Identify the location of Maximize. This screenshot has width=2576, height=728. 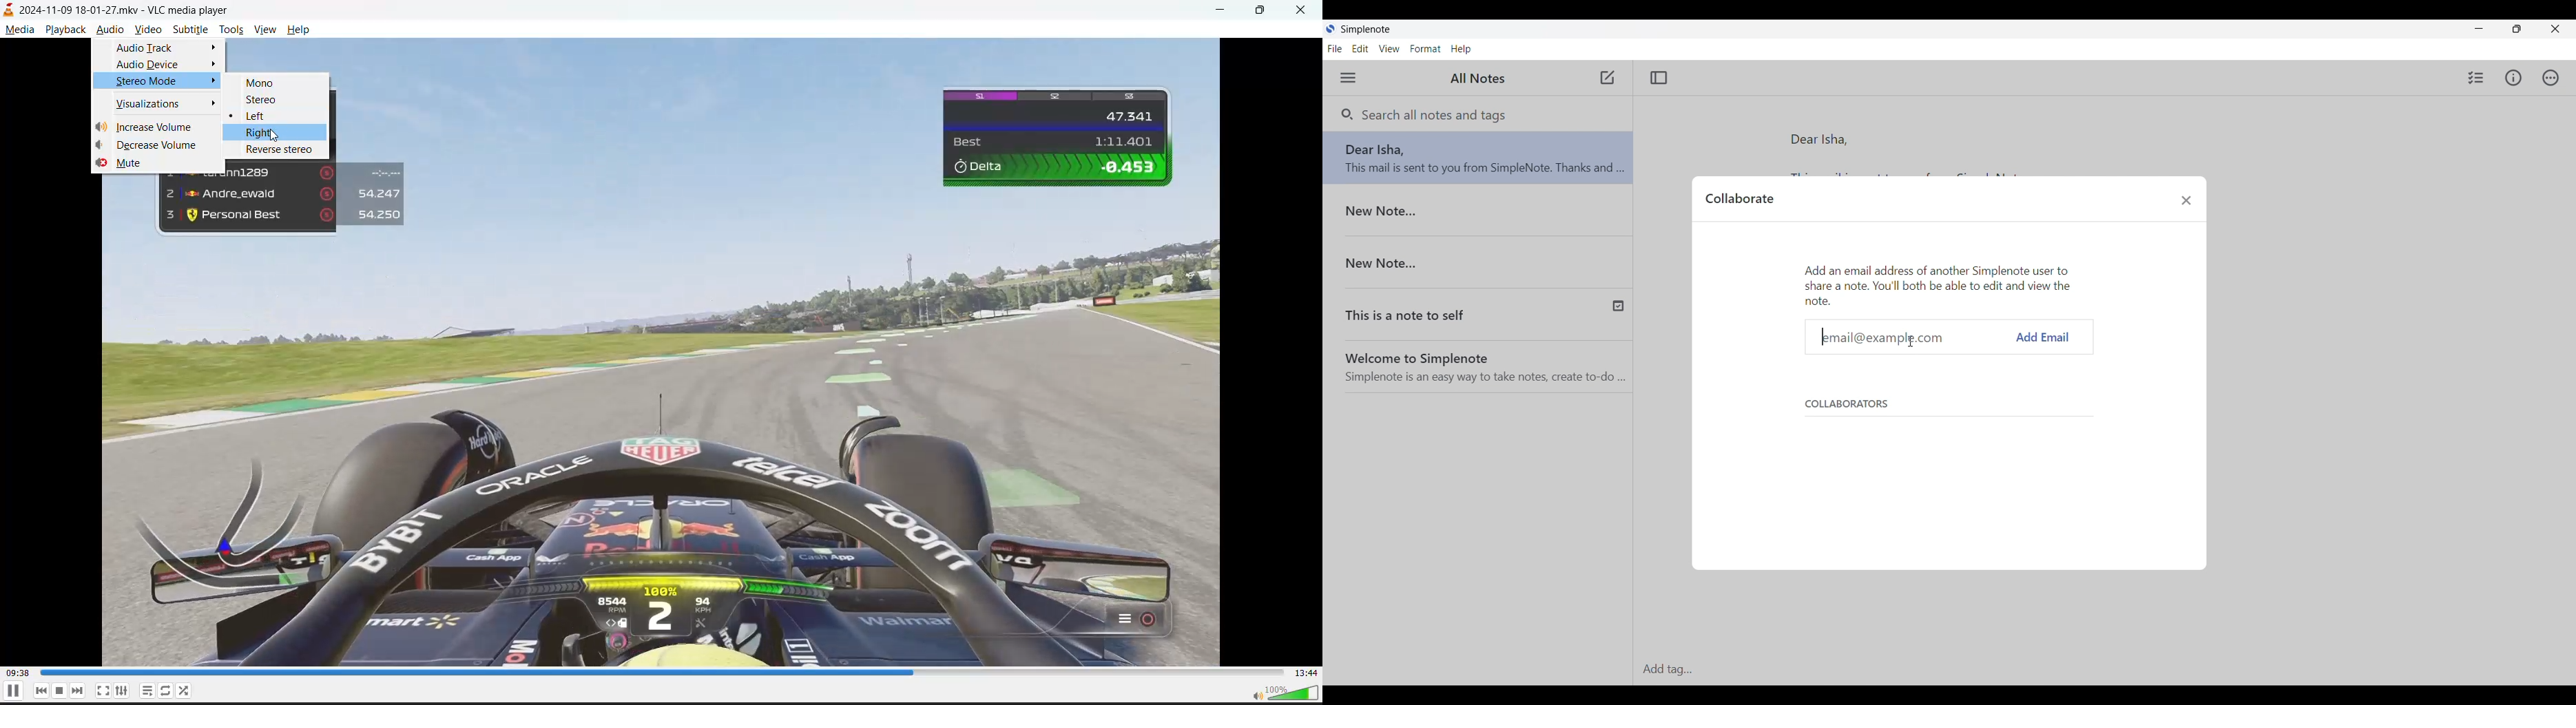
(2517, 29).